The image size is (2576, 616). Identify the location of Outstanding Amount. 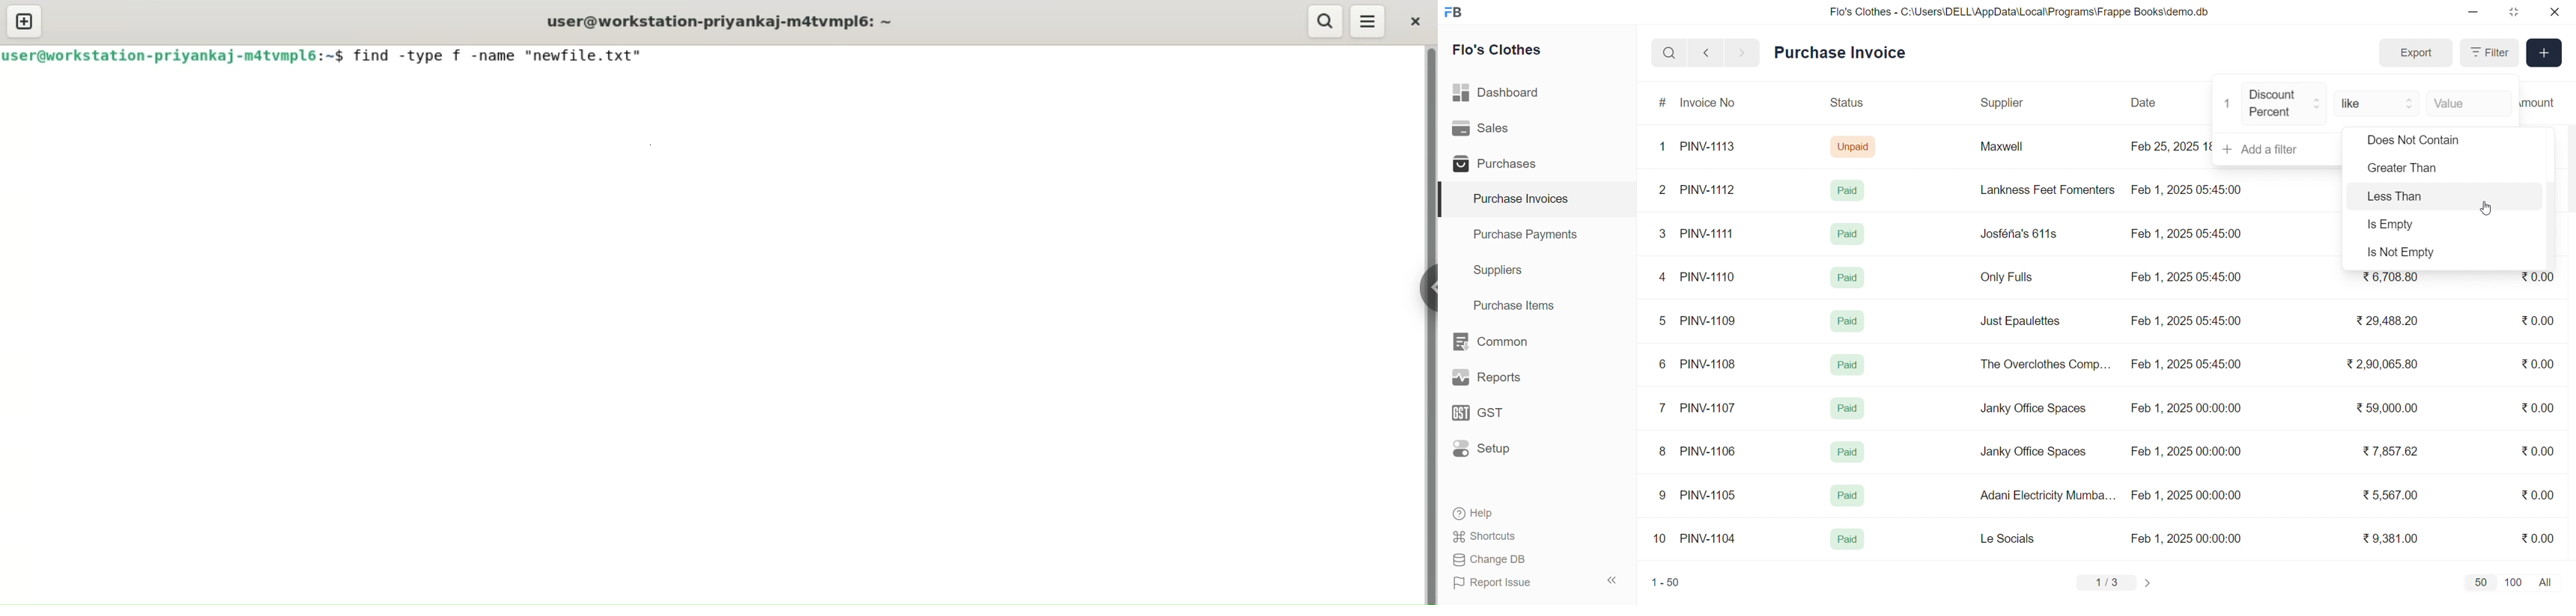
(2544, 102).